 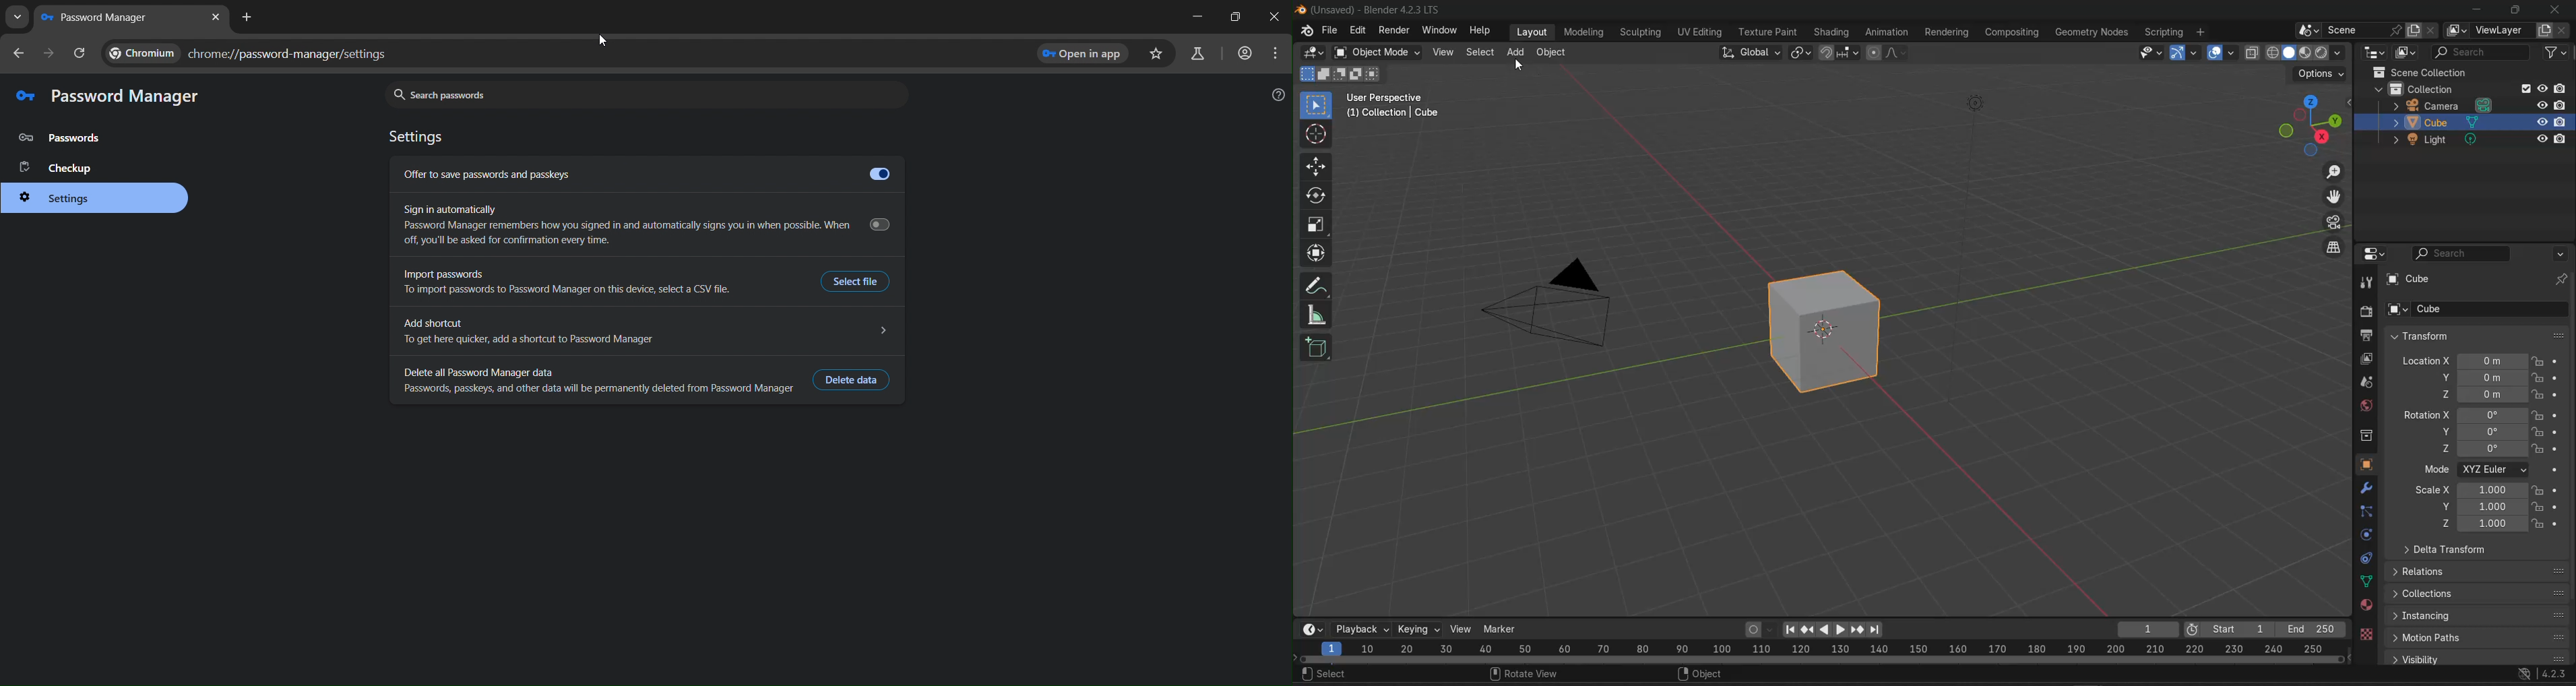 I want to click on use preview range, so click(x=2198, y=627).